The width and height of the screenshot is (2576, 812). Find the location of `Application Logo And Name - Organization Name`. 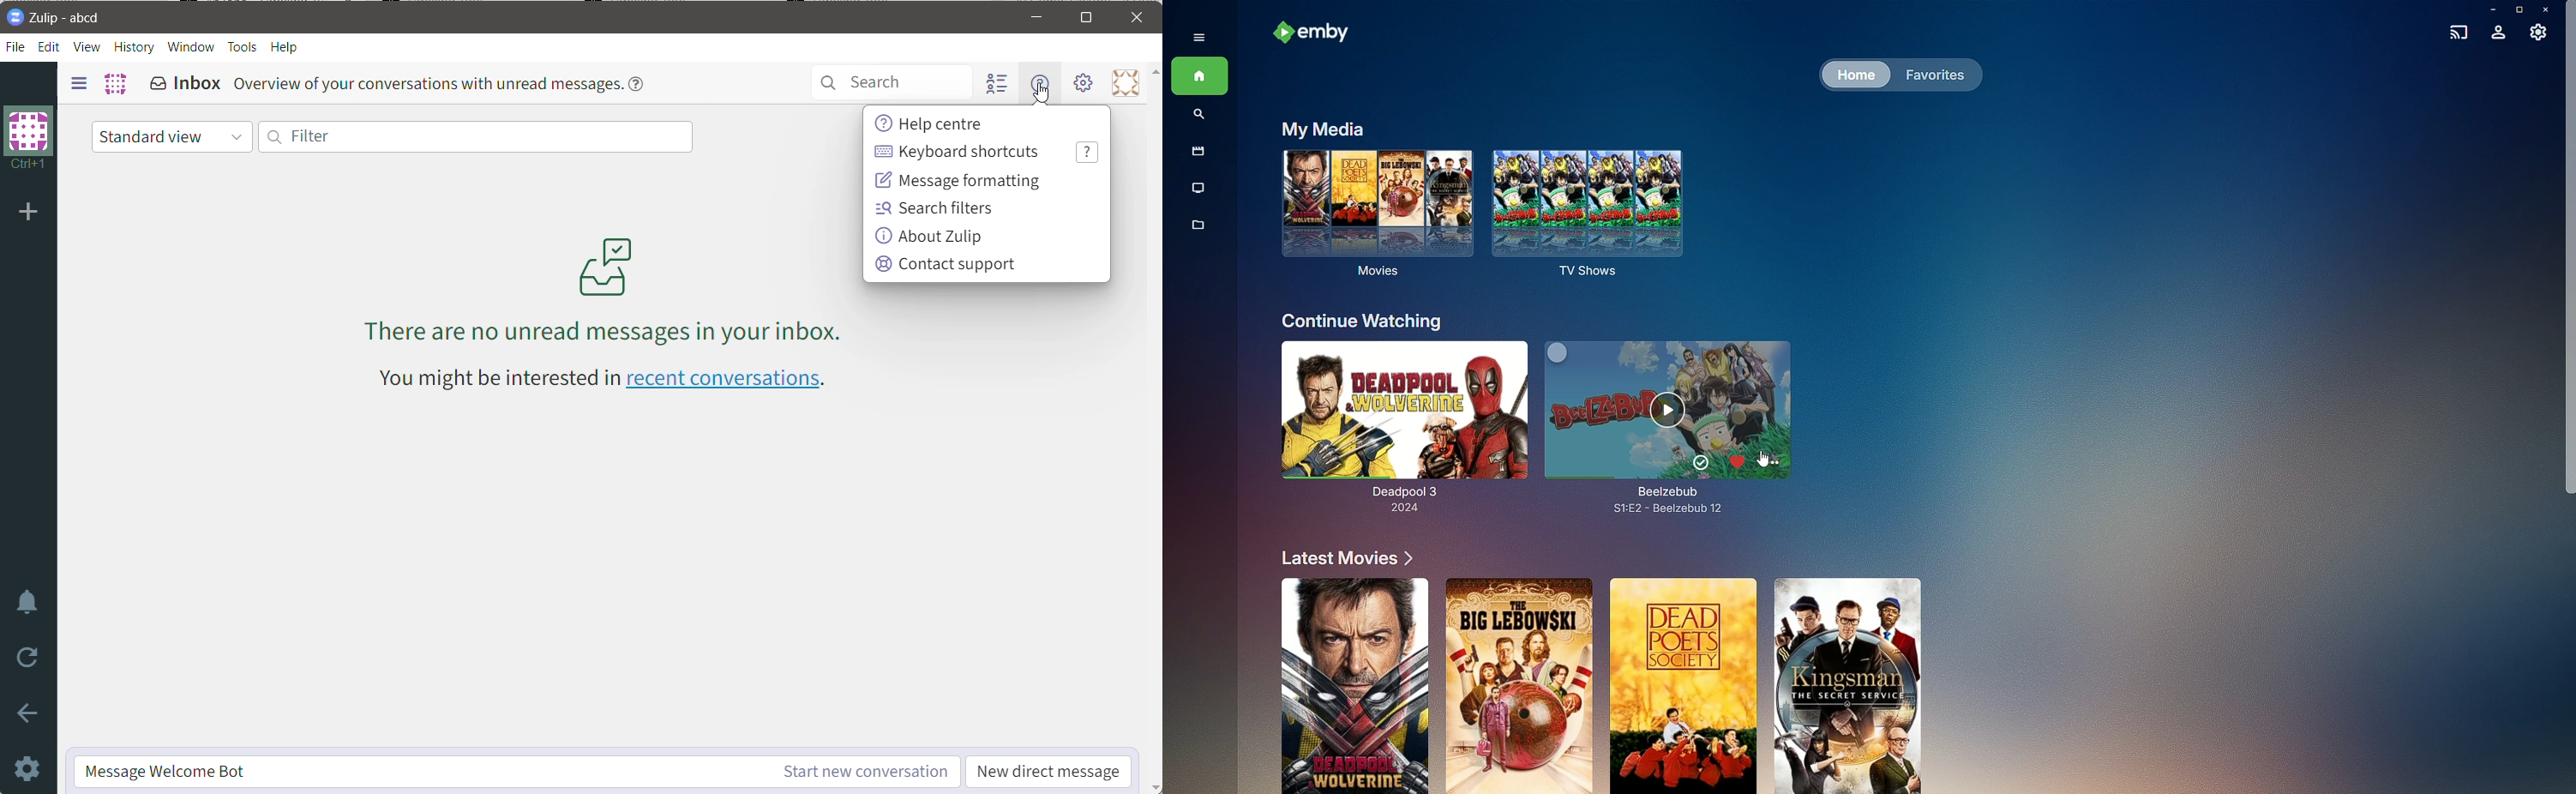

Application Logo And Name - Organization Name is located at coordinates (58, 18).